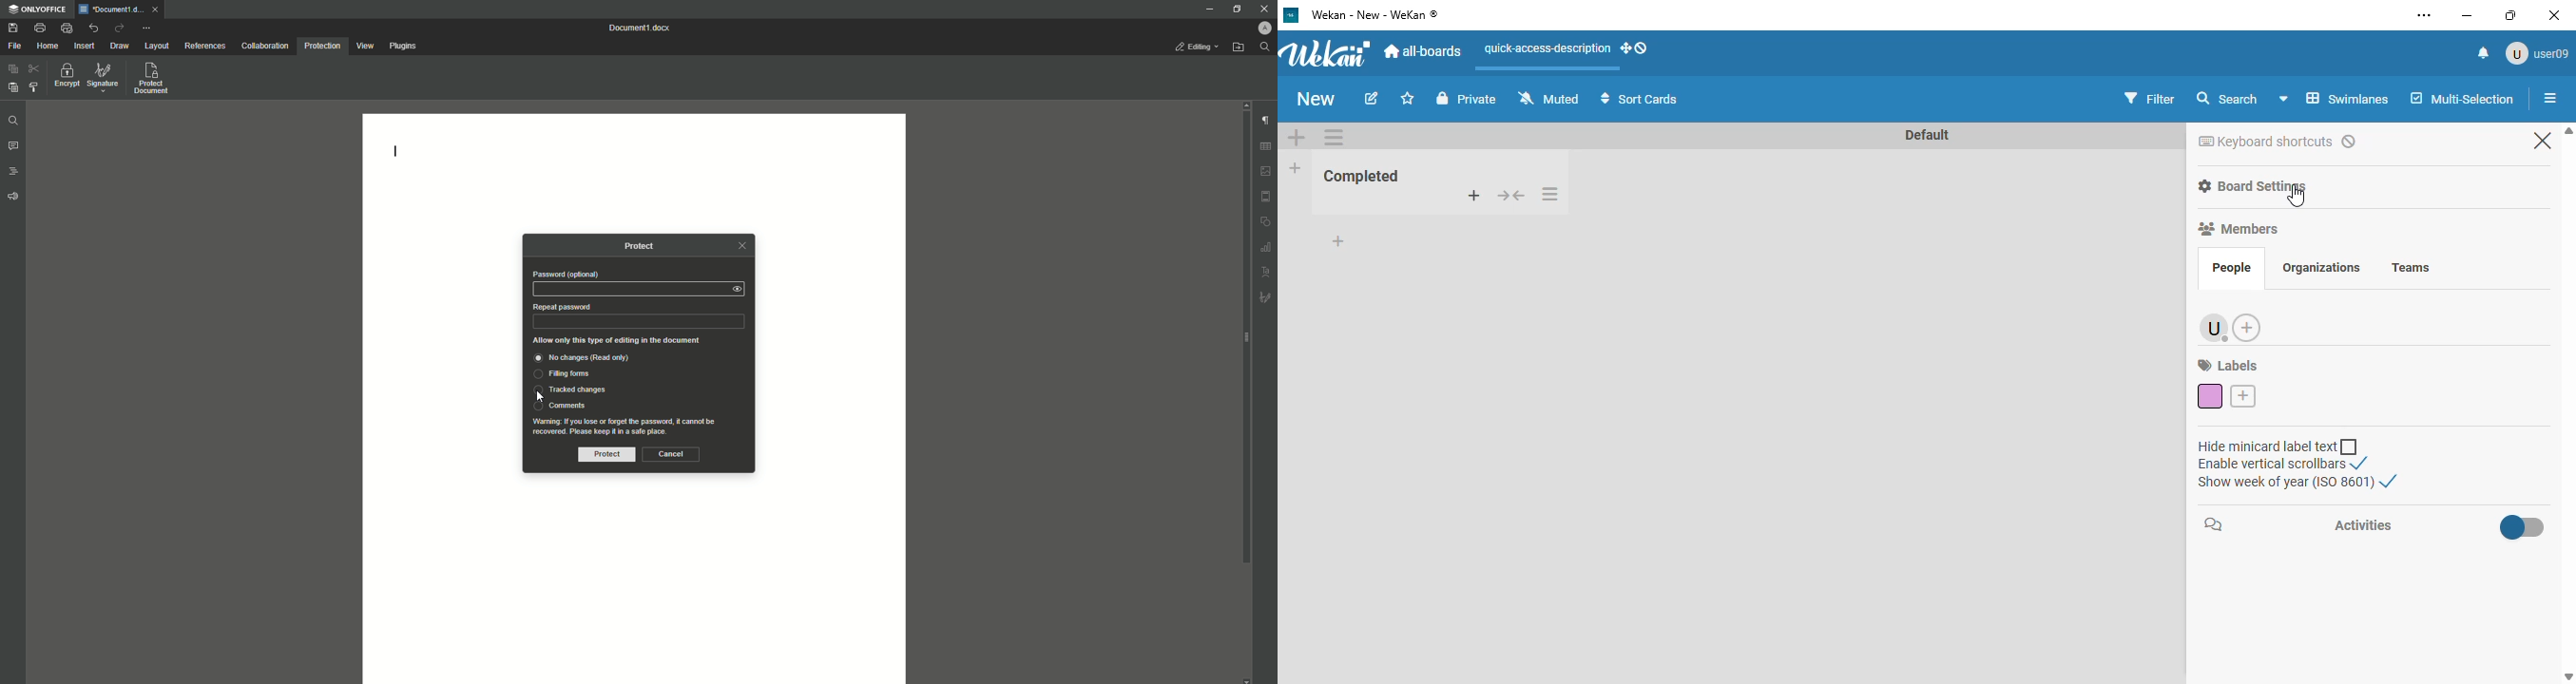  I want to click on Layout, so click(155, 46).